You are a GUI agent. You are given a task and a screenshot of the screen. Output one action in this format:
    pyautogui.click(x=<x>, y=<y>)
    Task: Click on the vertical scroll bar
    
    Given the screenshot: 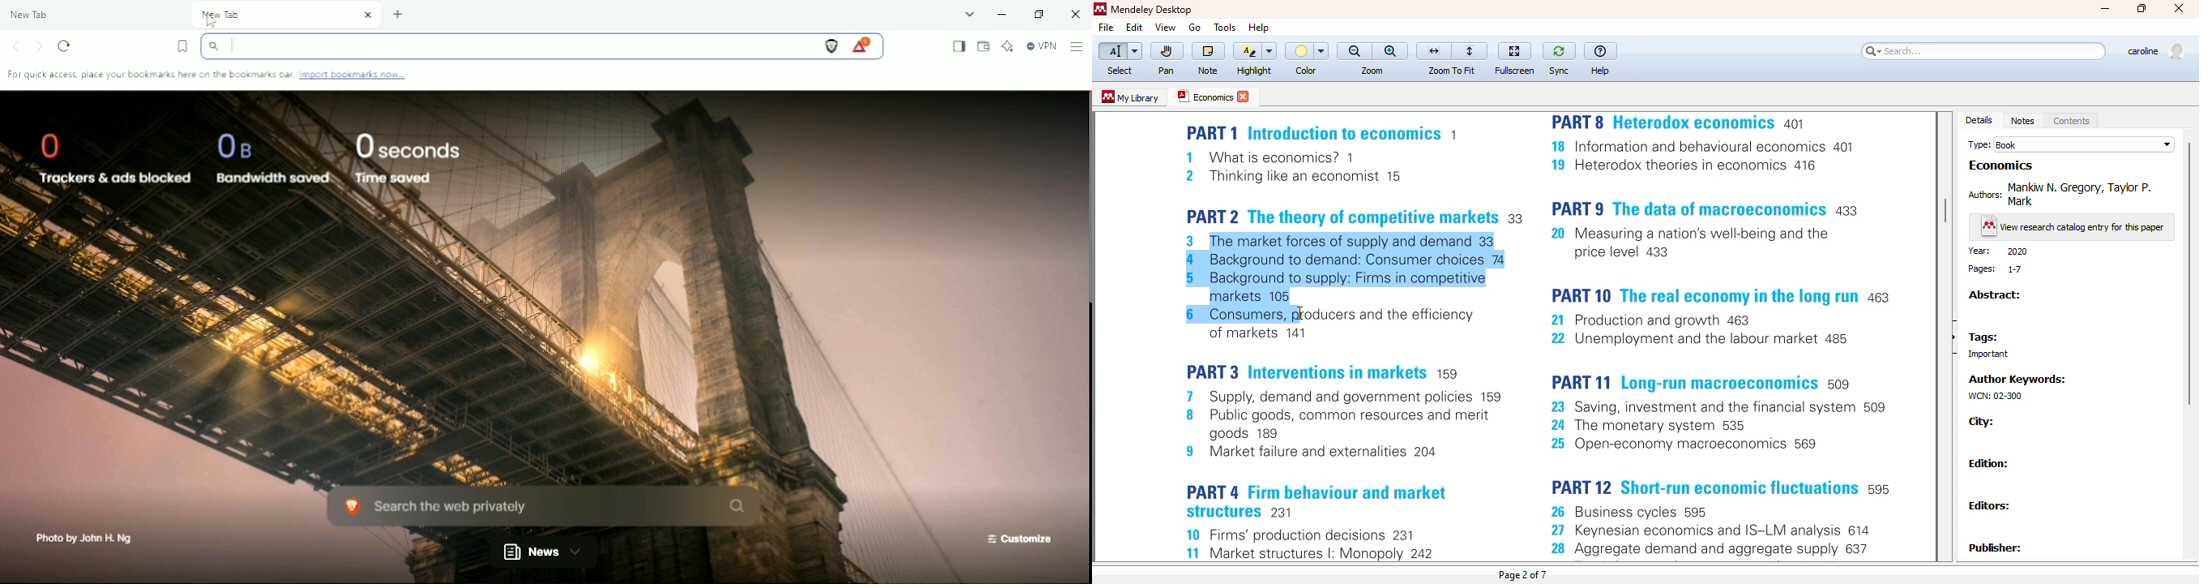 What is the action you would take?
    pyautogui.click(x=2188, y=273)
    